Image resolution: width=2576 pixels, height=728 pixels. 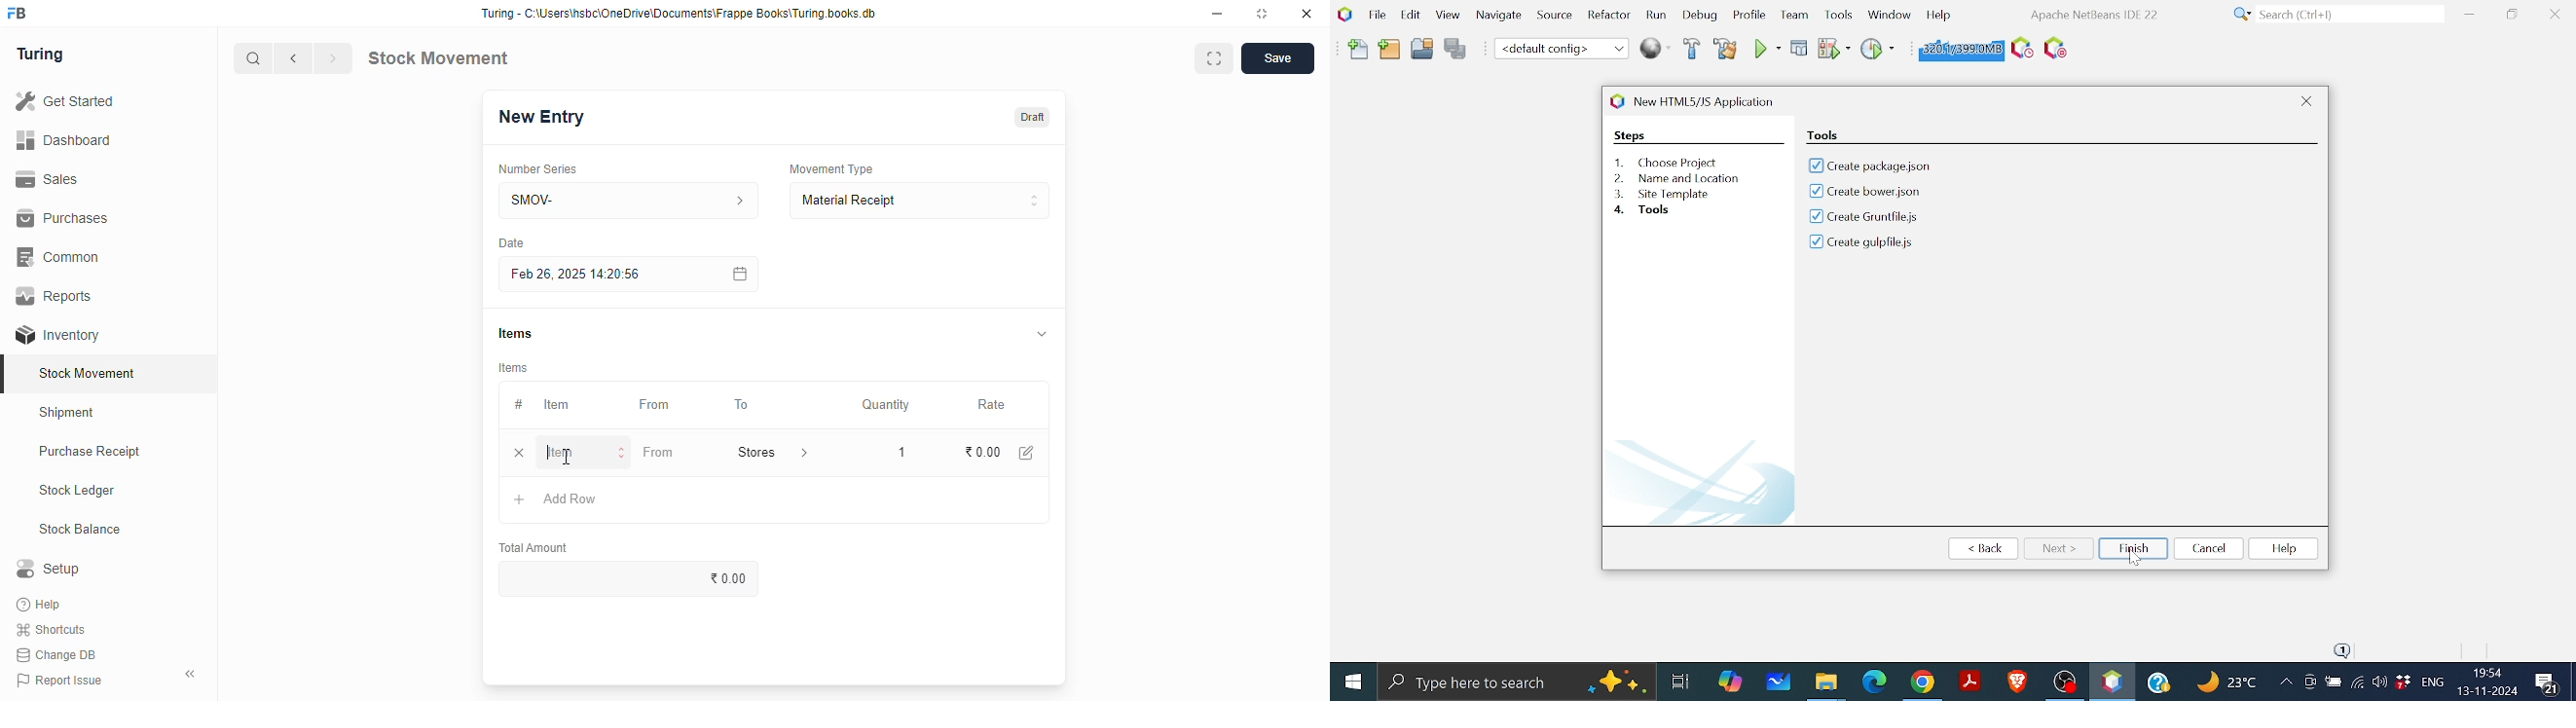 I want to click on shortcuts, so click(x=51, y=630).